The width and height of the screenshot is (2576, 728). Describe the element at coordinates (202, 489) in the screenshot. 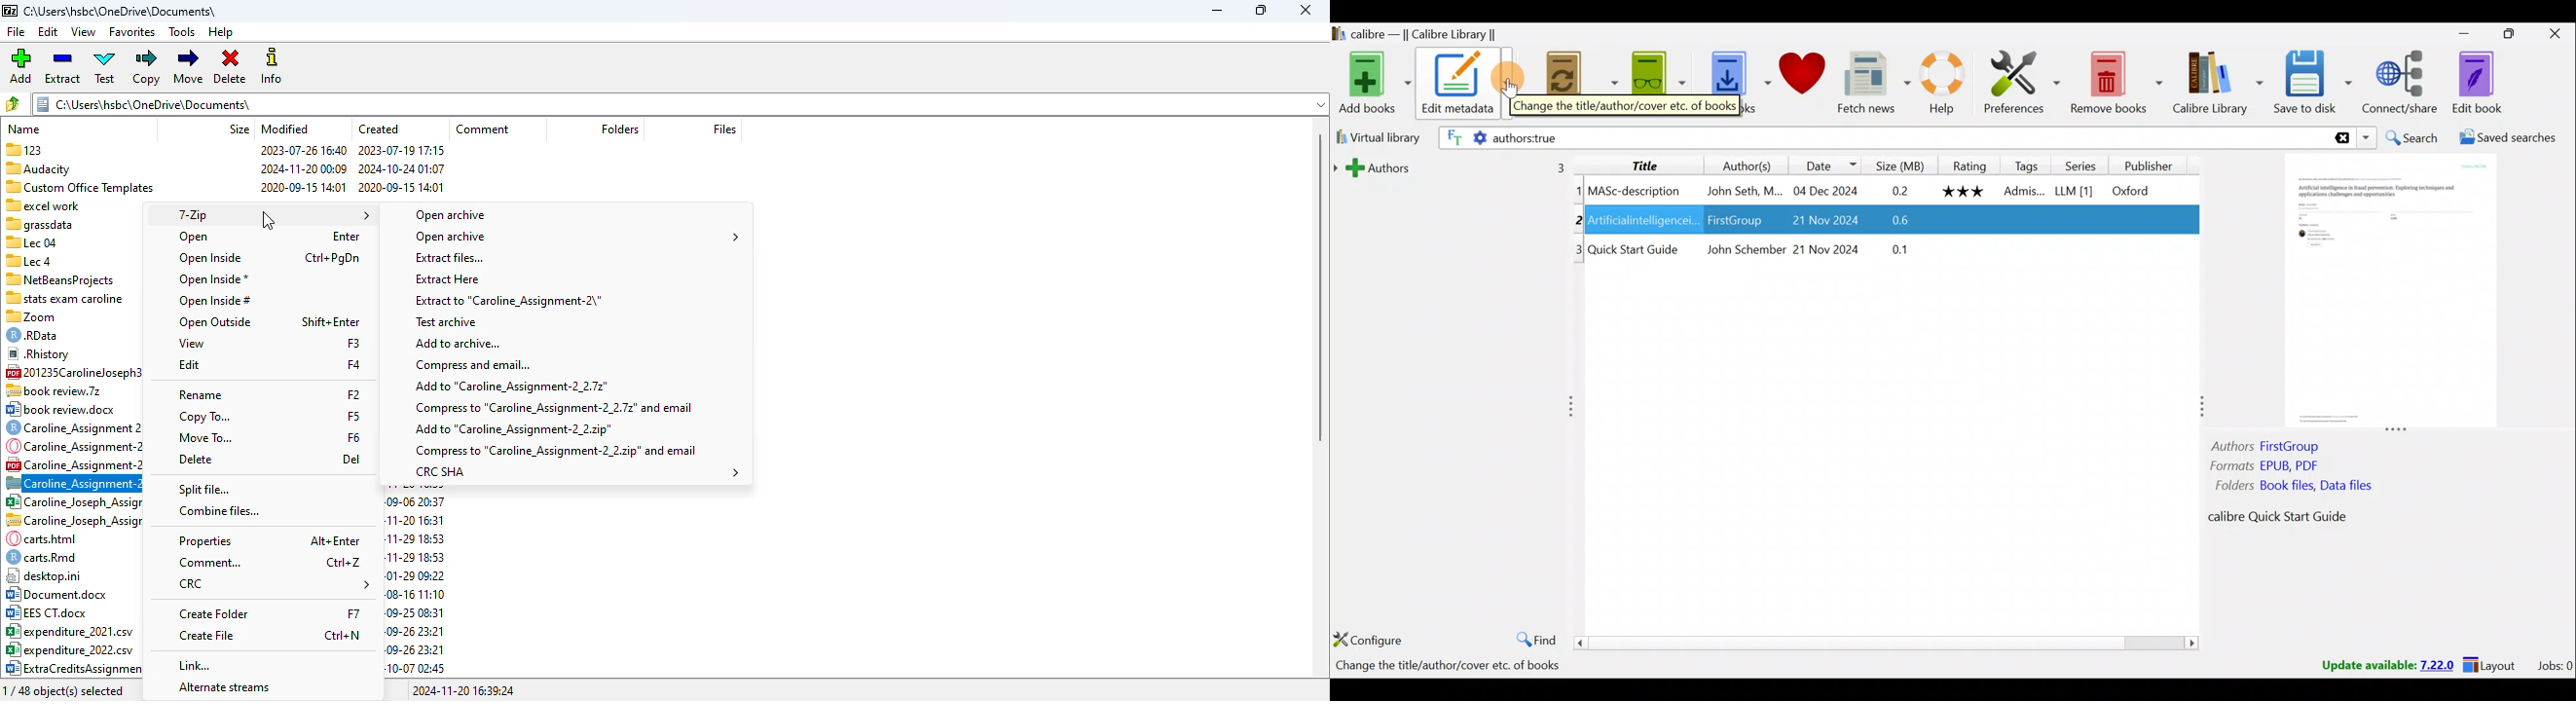

I see `split file` at that location.